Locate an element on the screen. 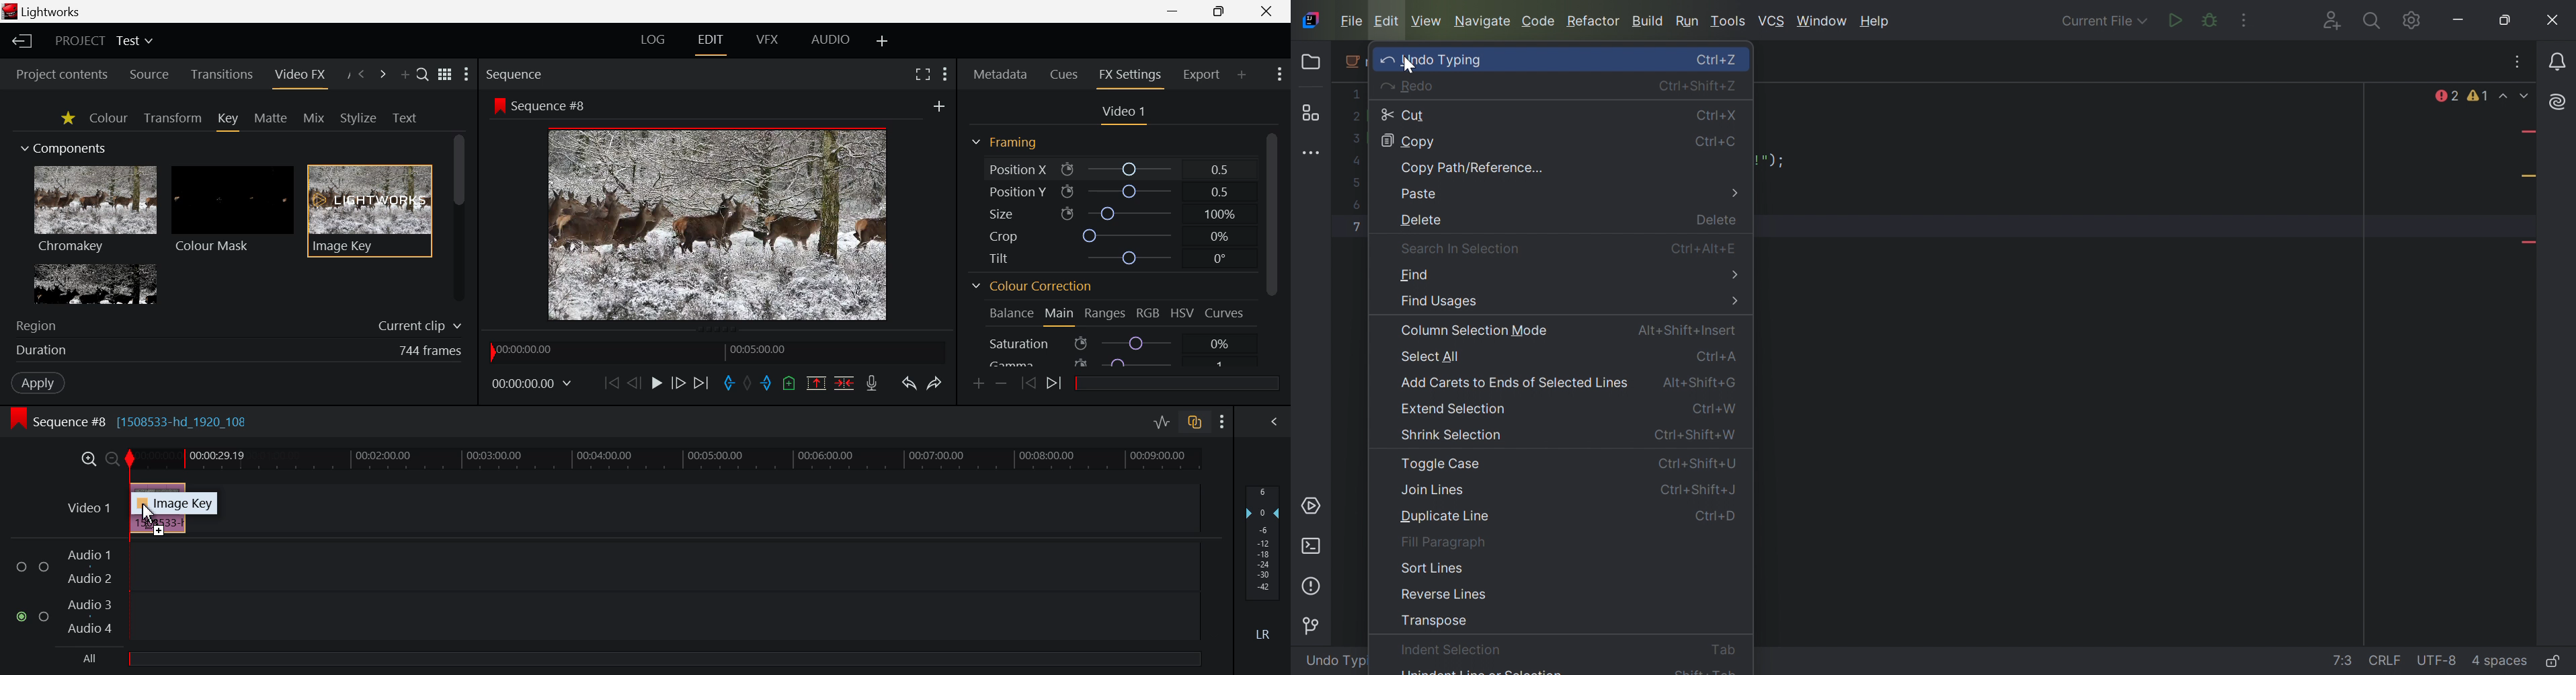 Image resolution: width=2576 pixels, height=700 pixels. icon is located at coordinates (1068, 214).